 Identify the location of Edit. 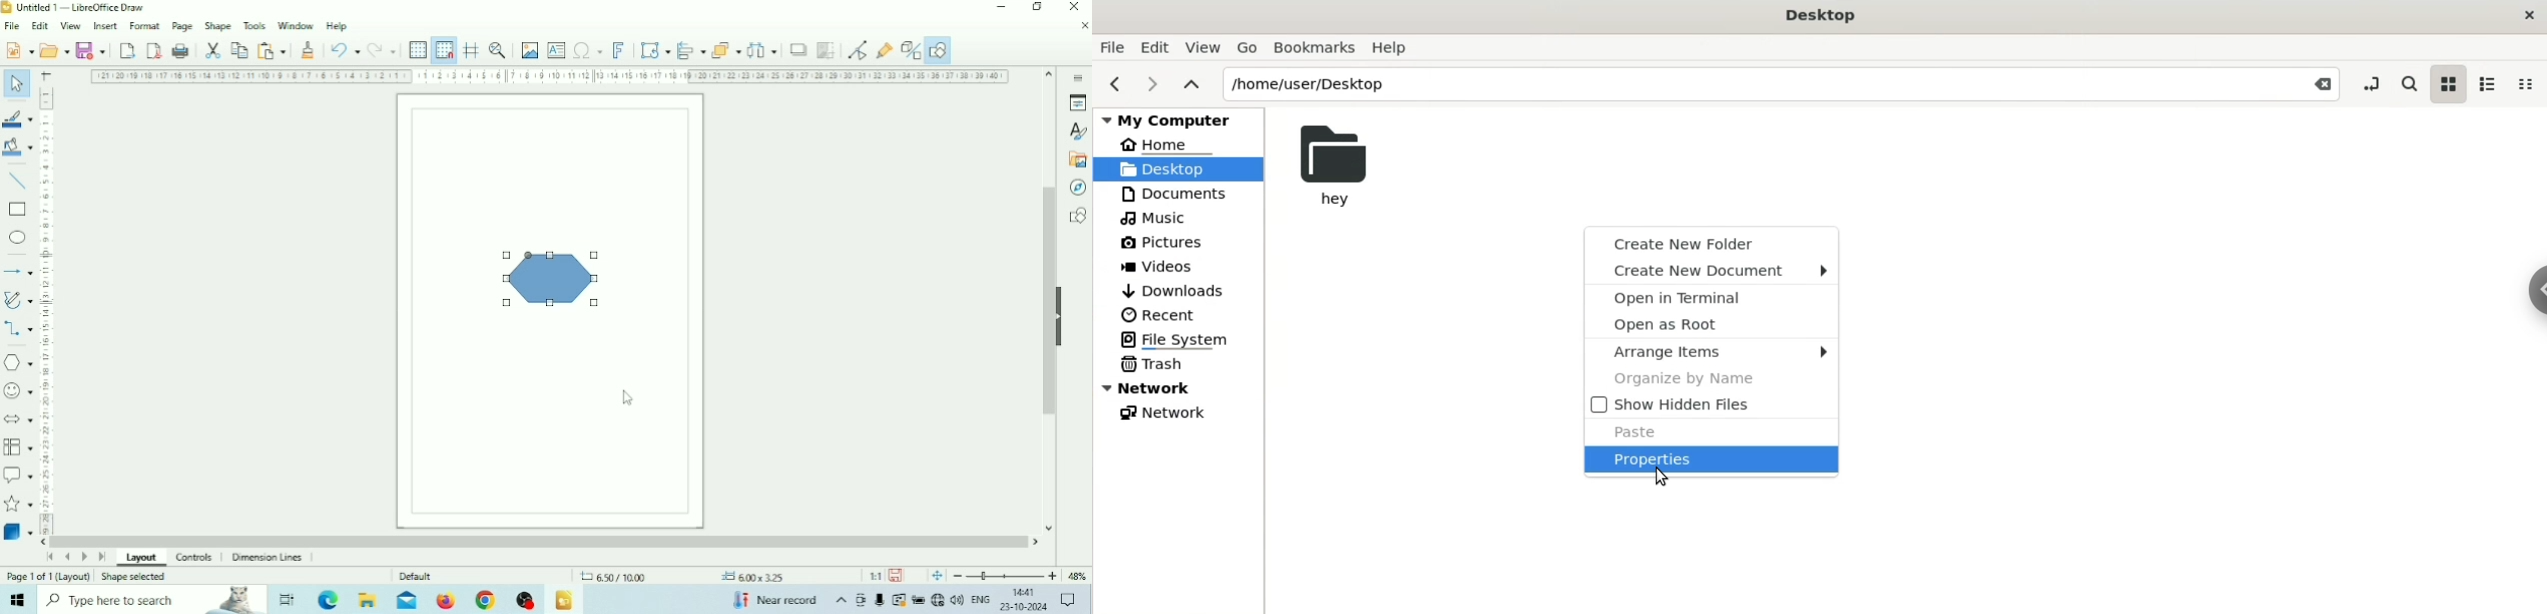
(40, 26).